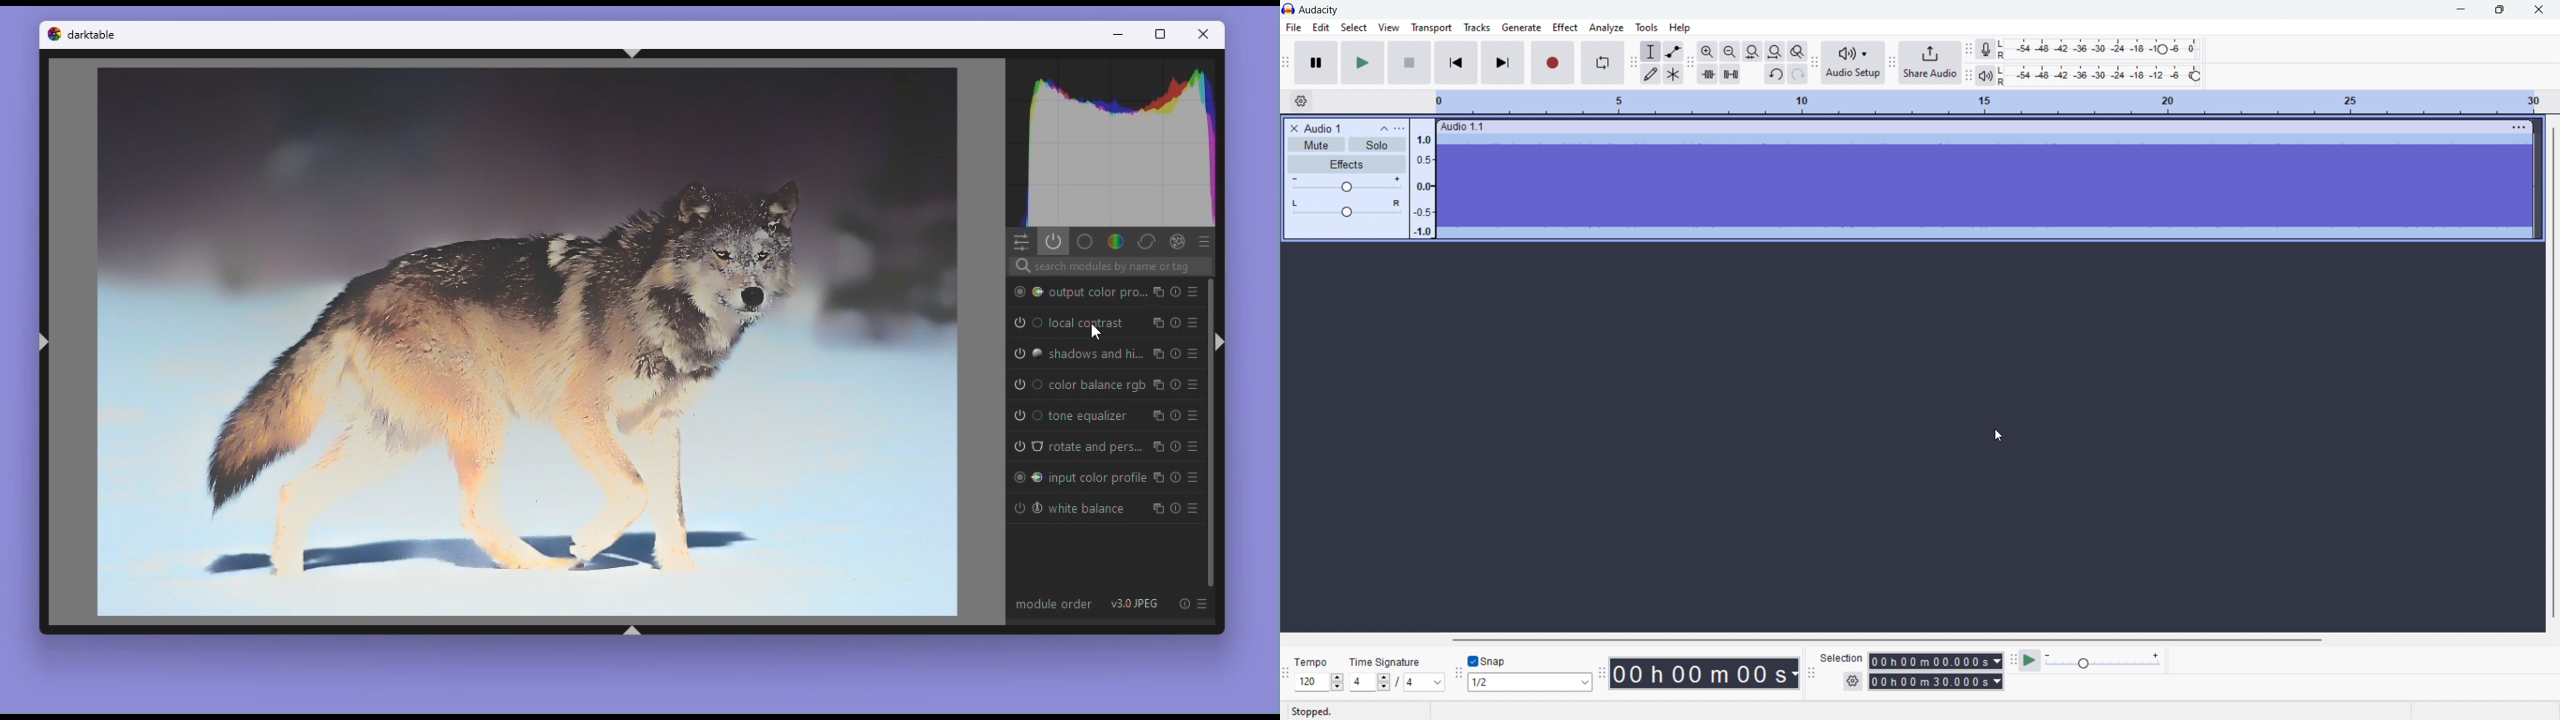 The height and width of the screenshot is (728, 2576). What do you see at coordinates (1096, 386) in the screenshot?
I see `color balance rgb` at bounding box center [1096, 386].